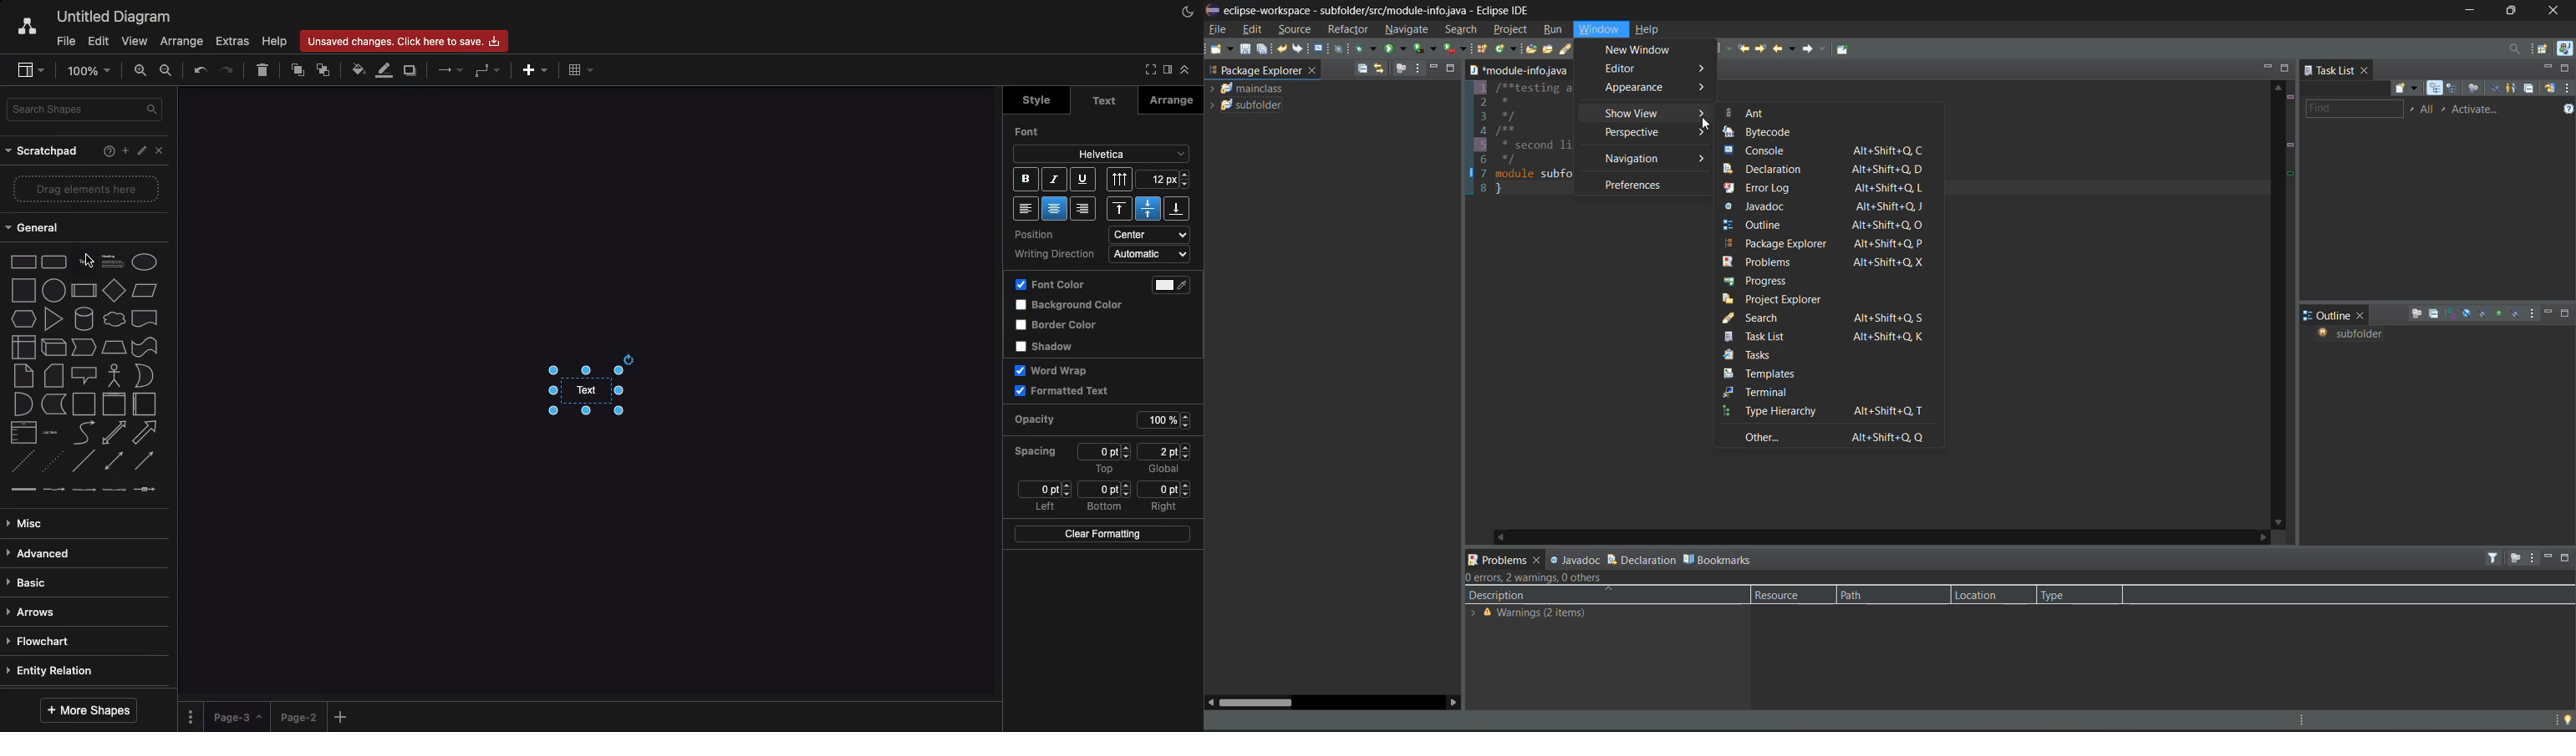 The width and height of the screenshot is (2576, 756). I want to click on resource, so click(1788, 595).